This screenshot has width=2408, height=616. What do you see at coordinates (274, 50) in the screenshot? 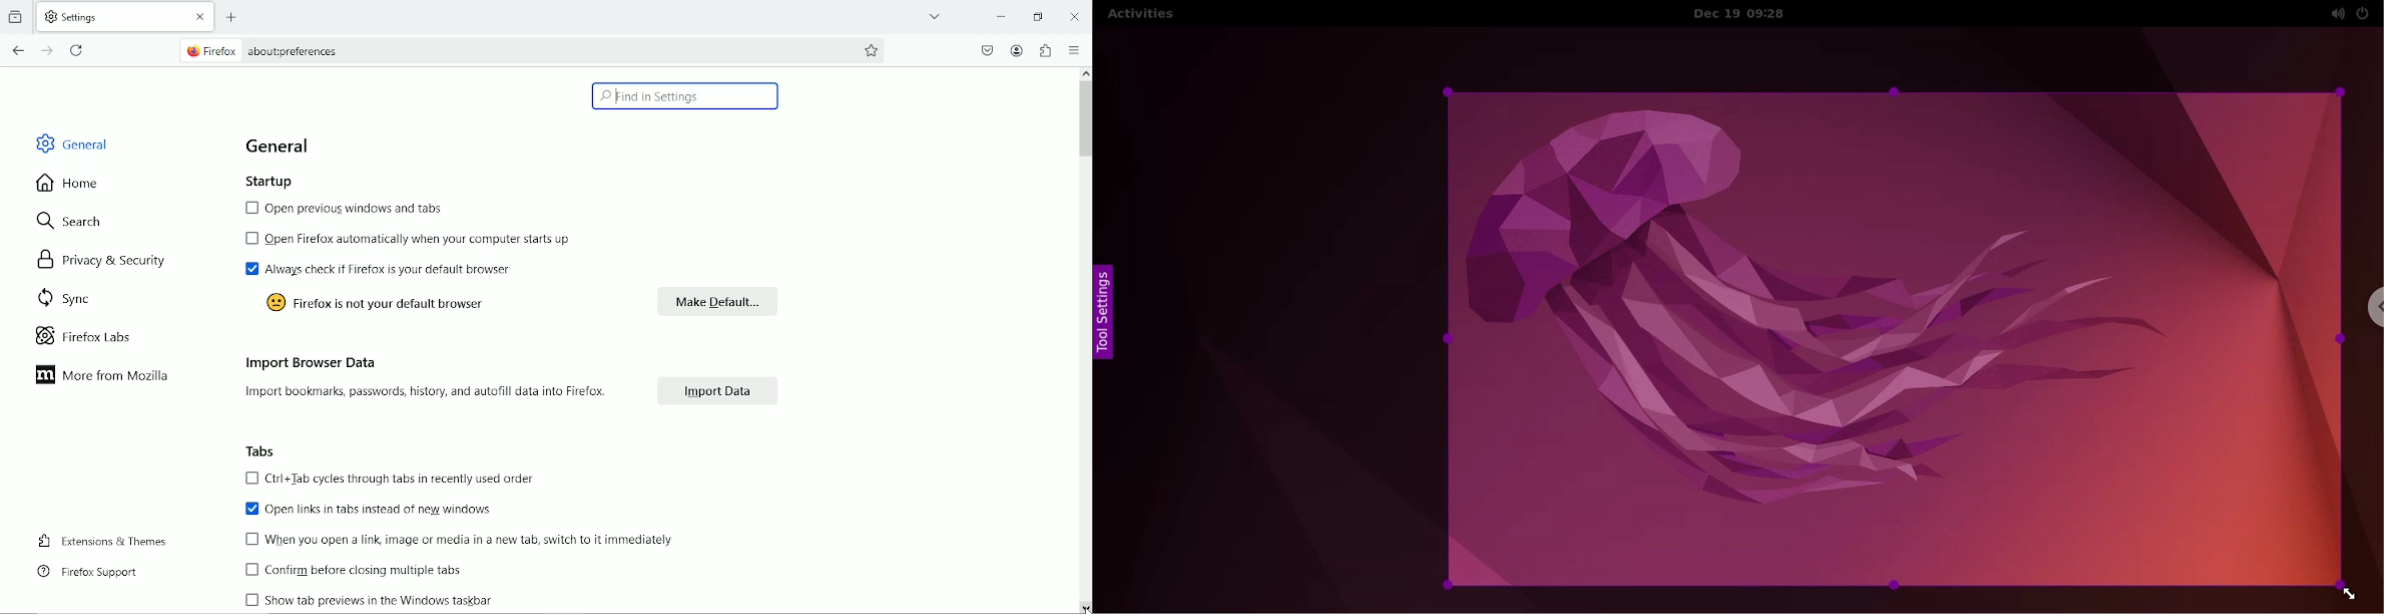
I see `current page` at bounding box center [274, 50].